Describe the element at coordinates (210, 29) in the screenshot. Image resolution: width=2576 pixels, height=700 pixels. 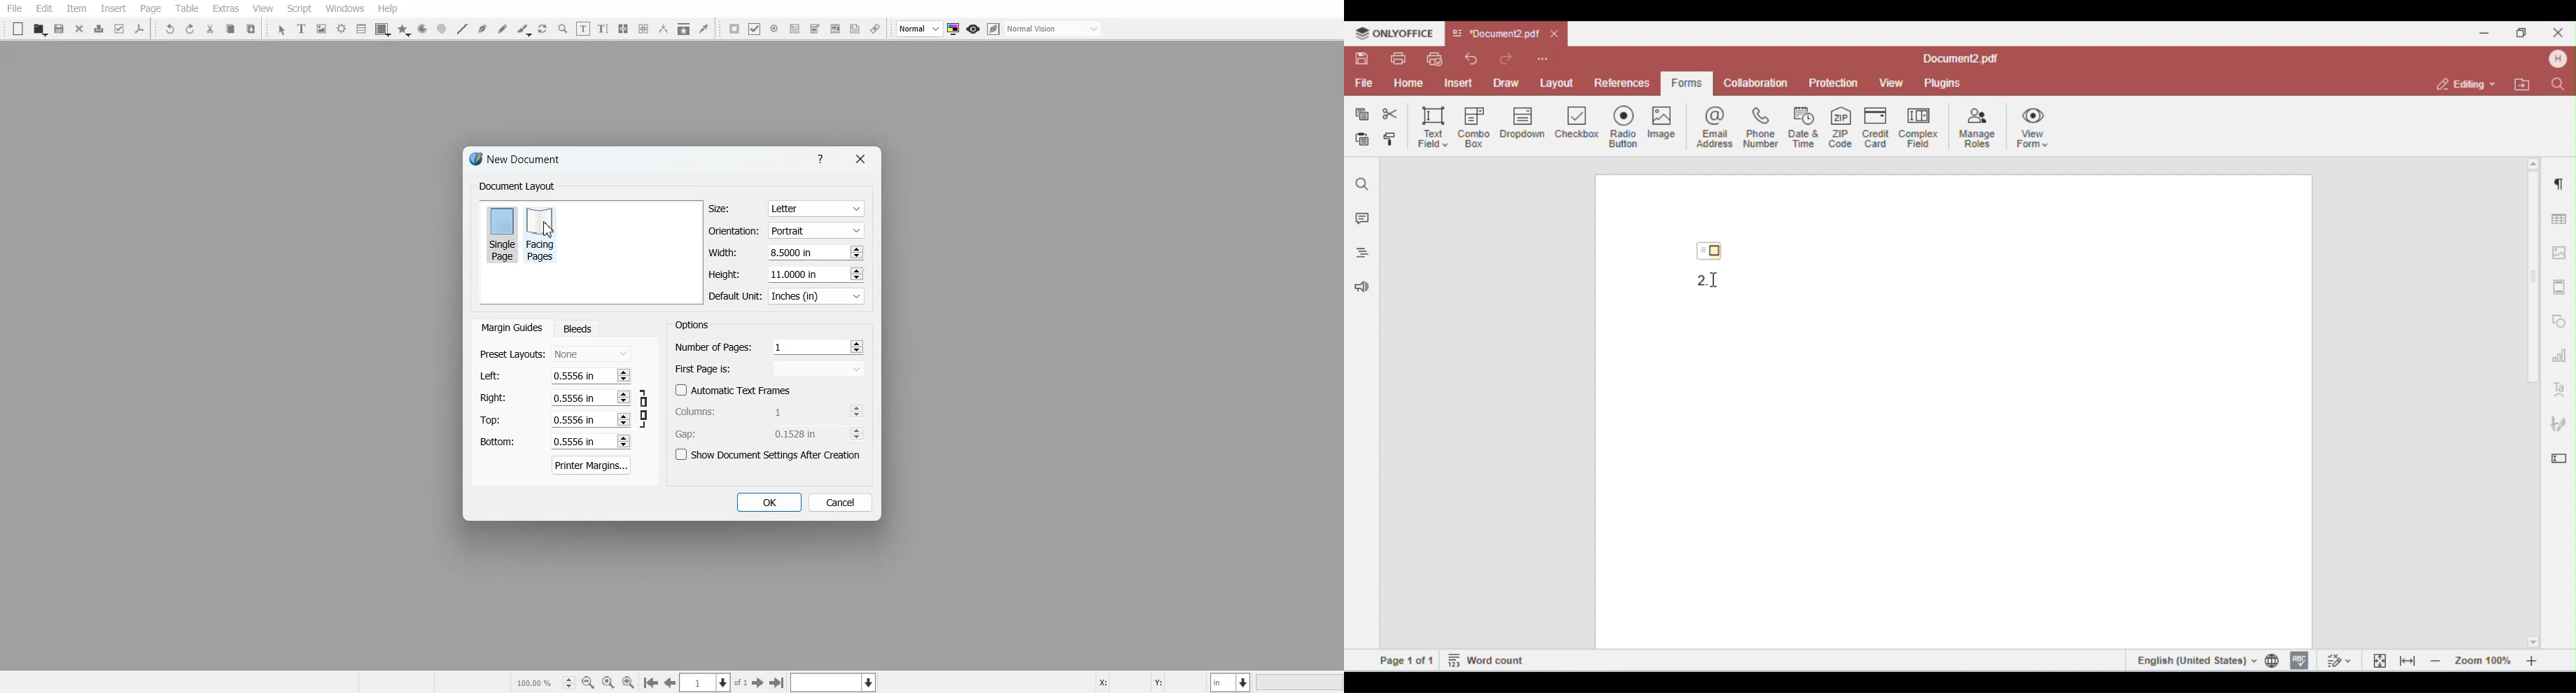
I see `Cut` at that location.